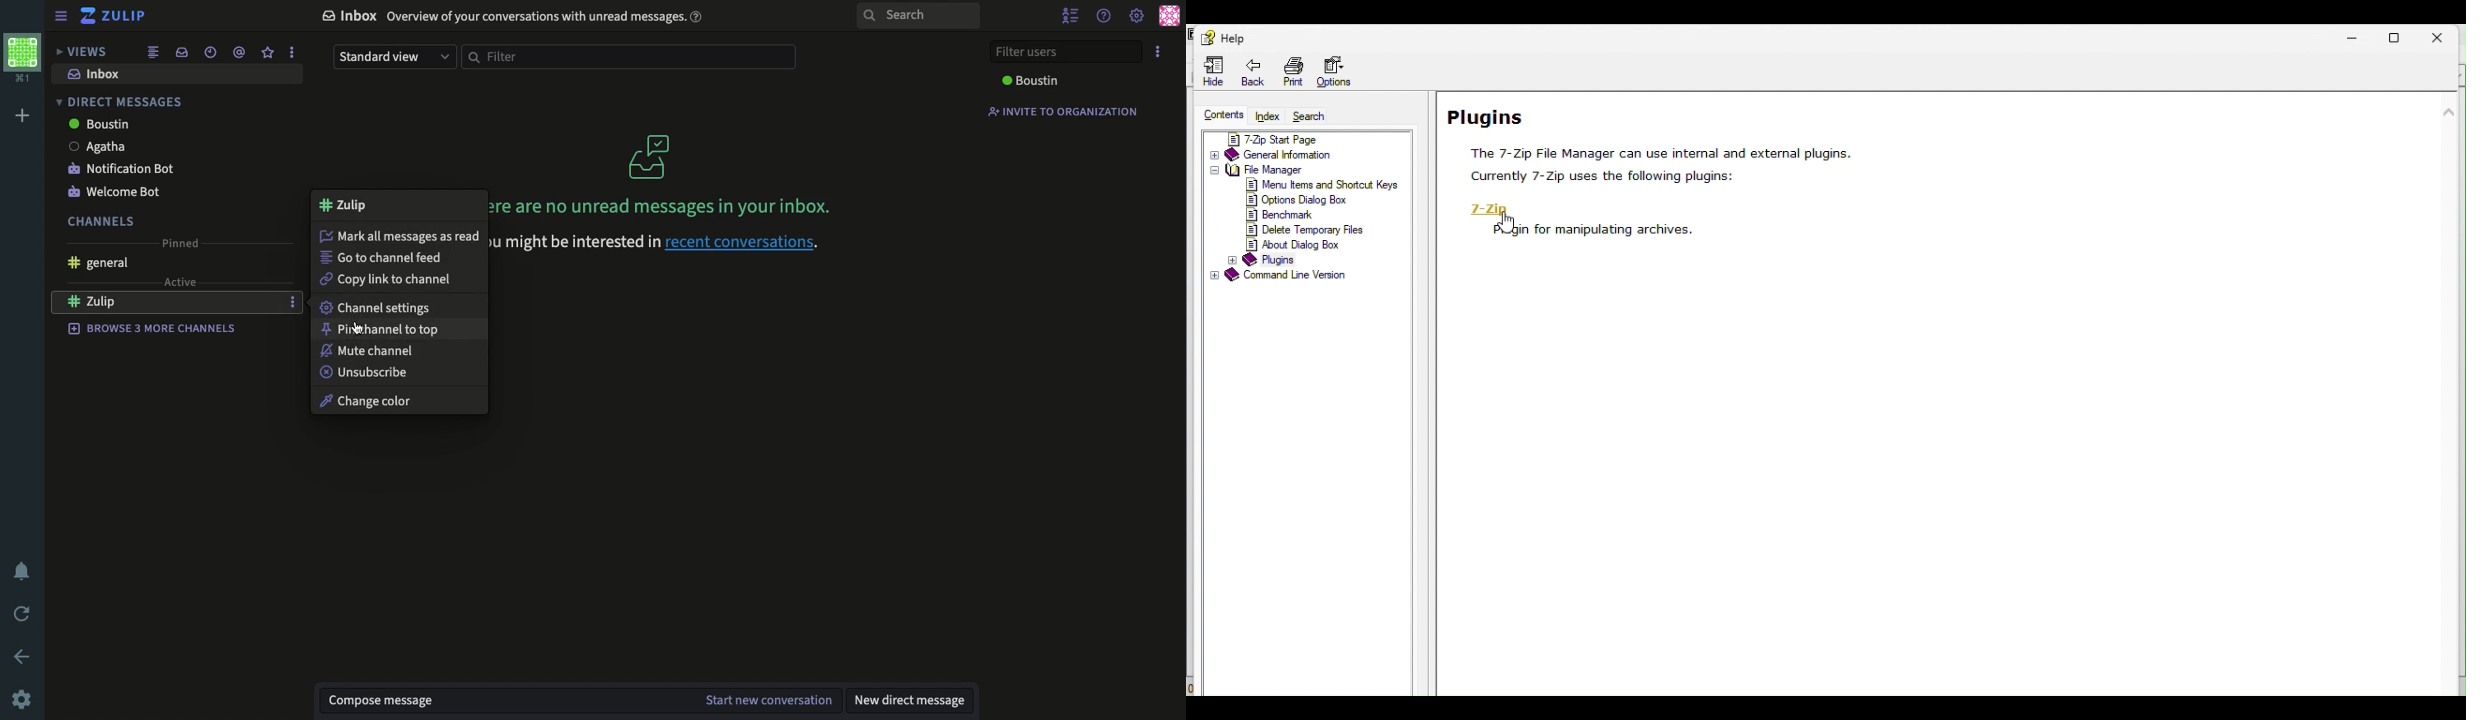  What do you see at coordinates (662, 174) in the screenshot?
I see `are are no unread messages in your inbox.` at bounding box center [662, 174].